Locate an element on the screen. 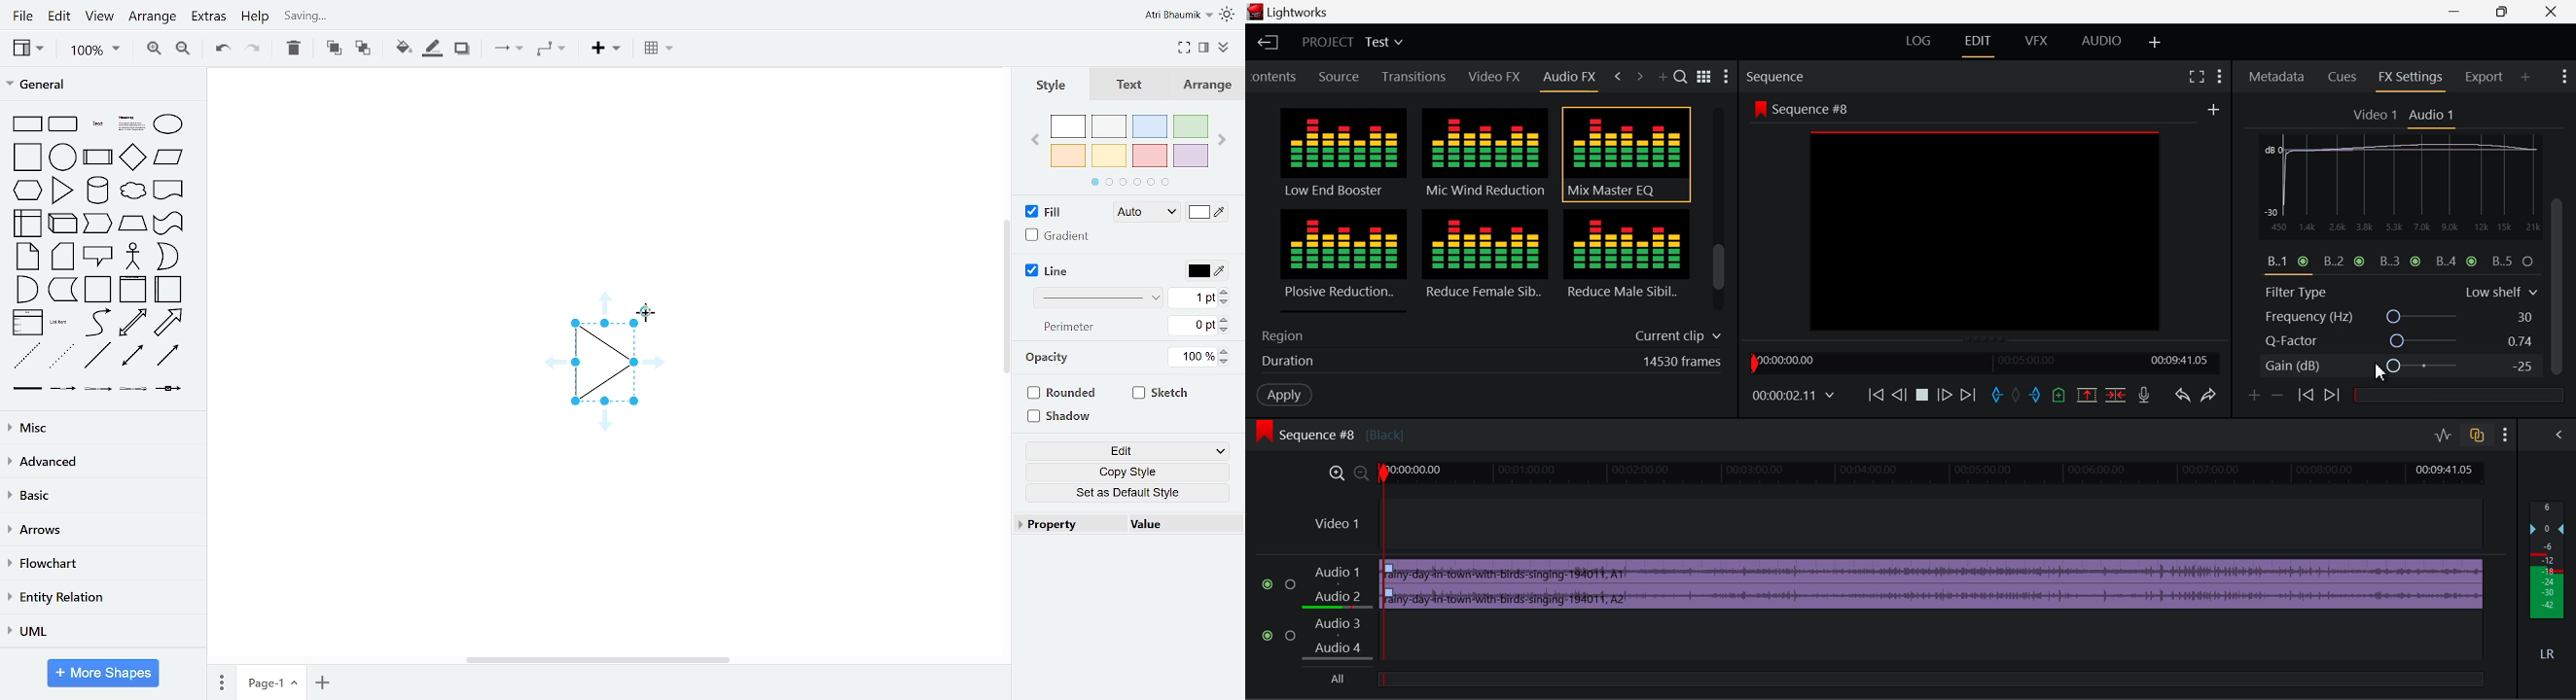 The height and width of the screenshot is (700, 2576). Filter Type is located at coordinates (2401, 290).